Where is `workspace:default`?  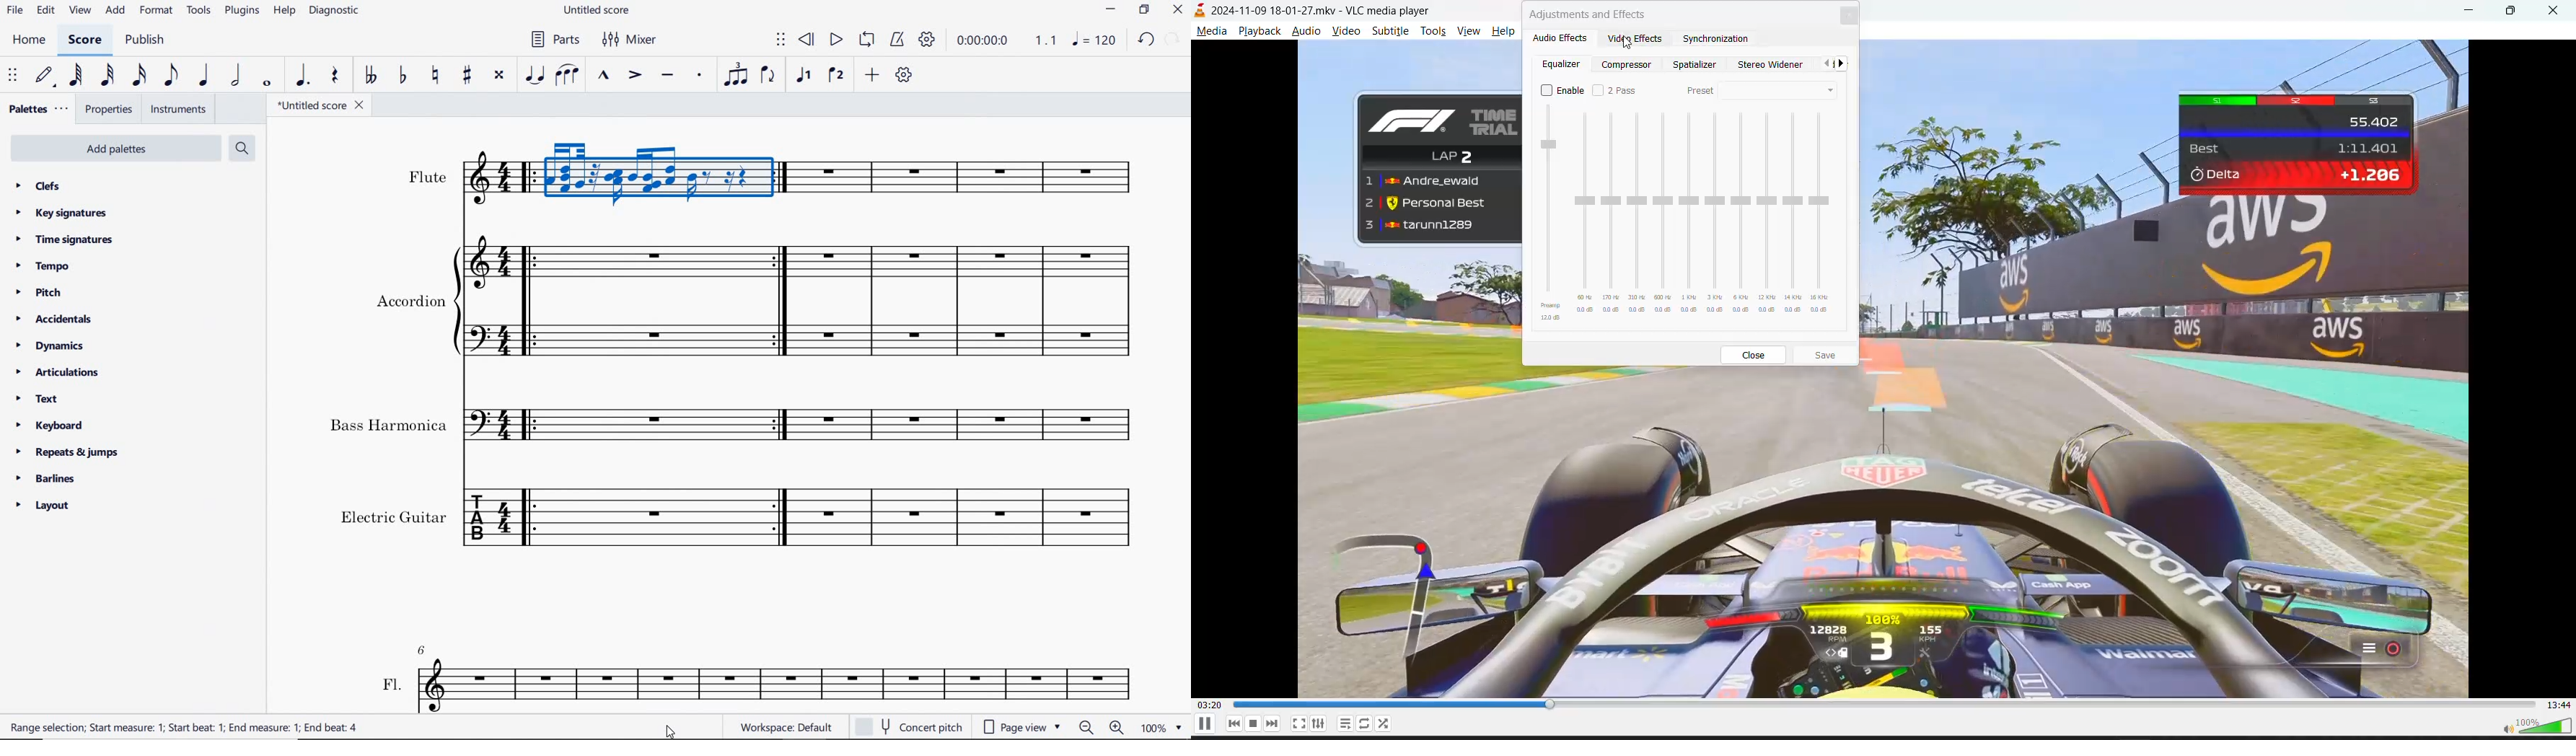
workspace:default is located at coordinates (784, 726).